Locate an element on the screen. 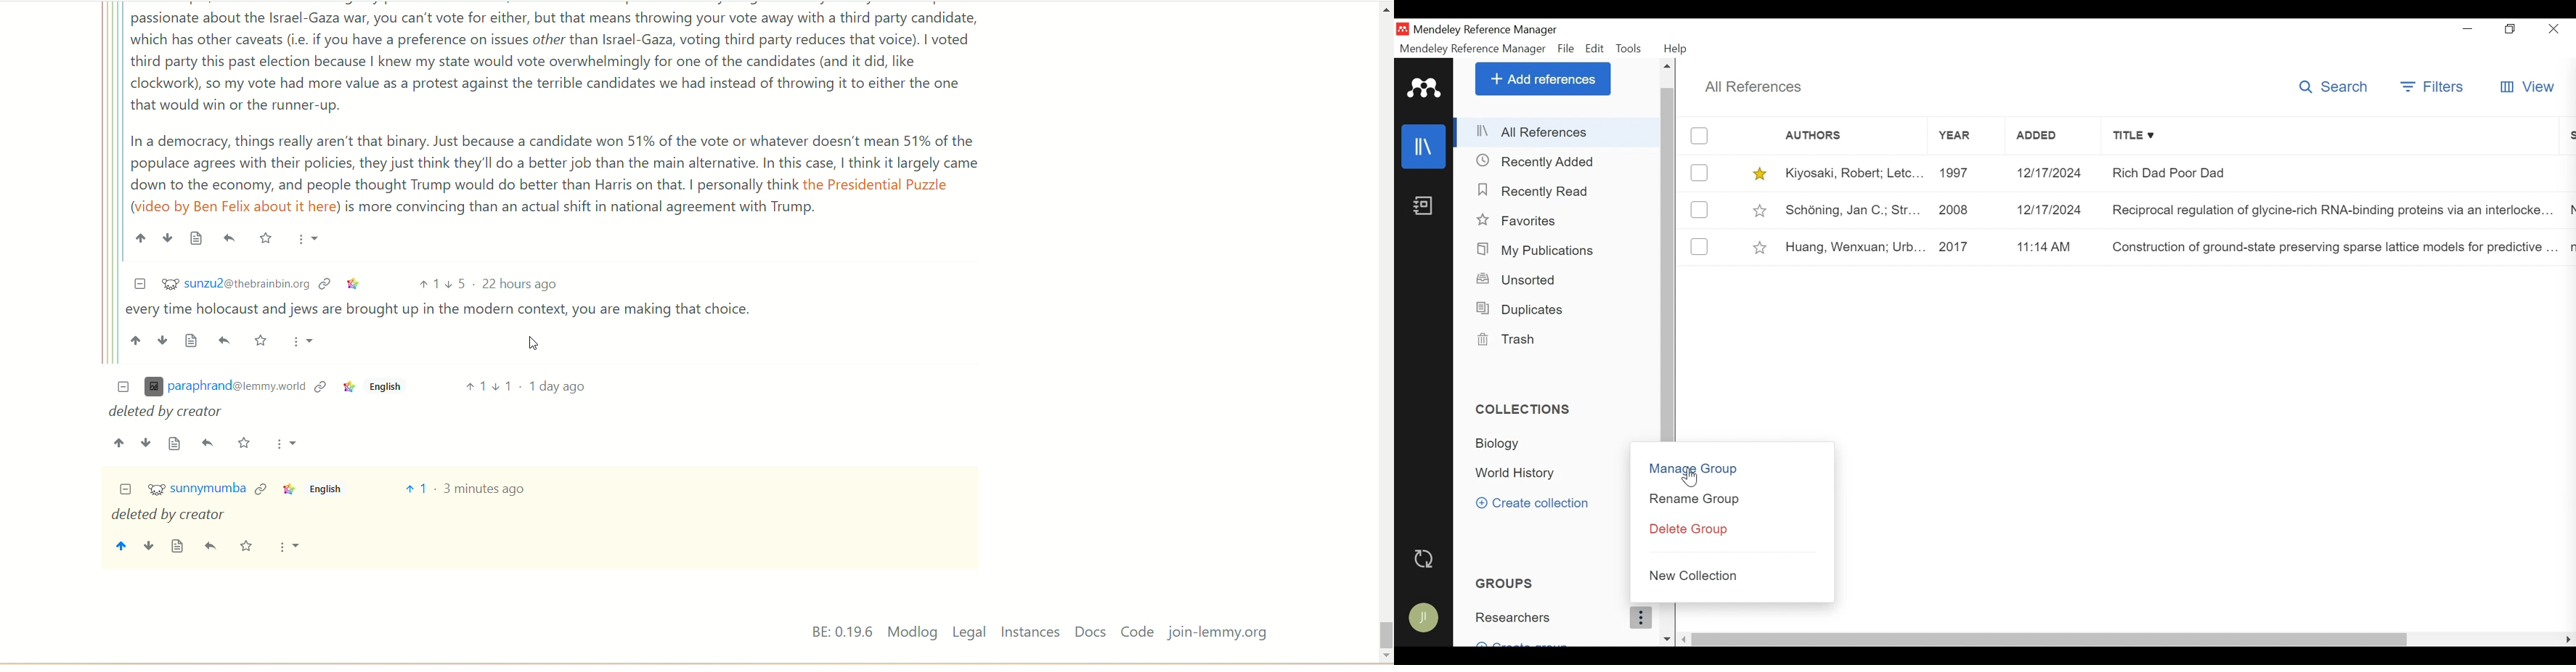  Researchers  is located at coordinates (1560, 619).